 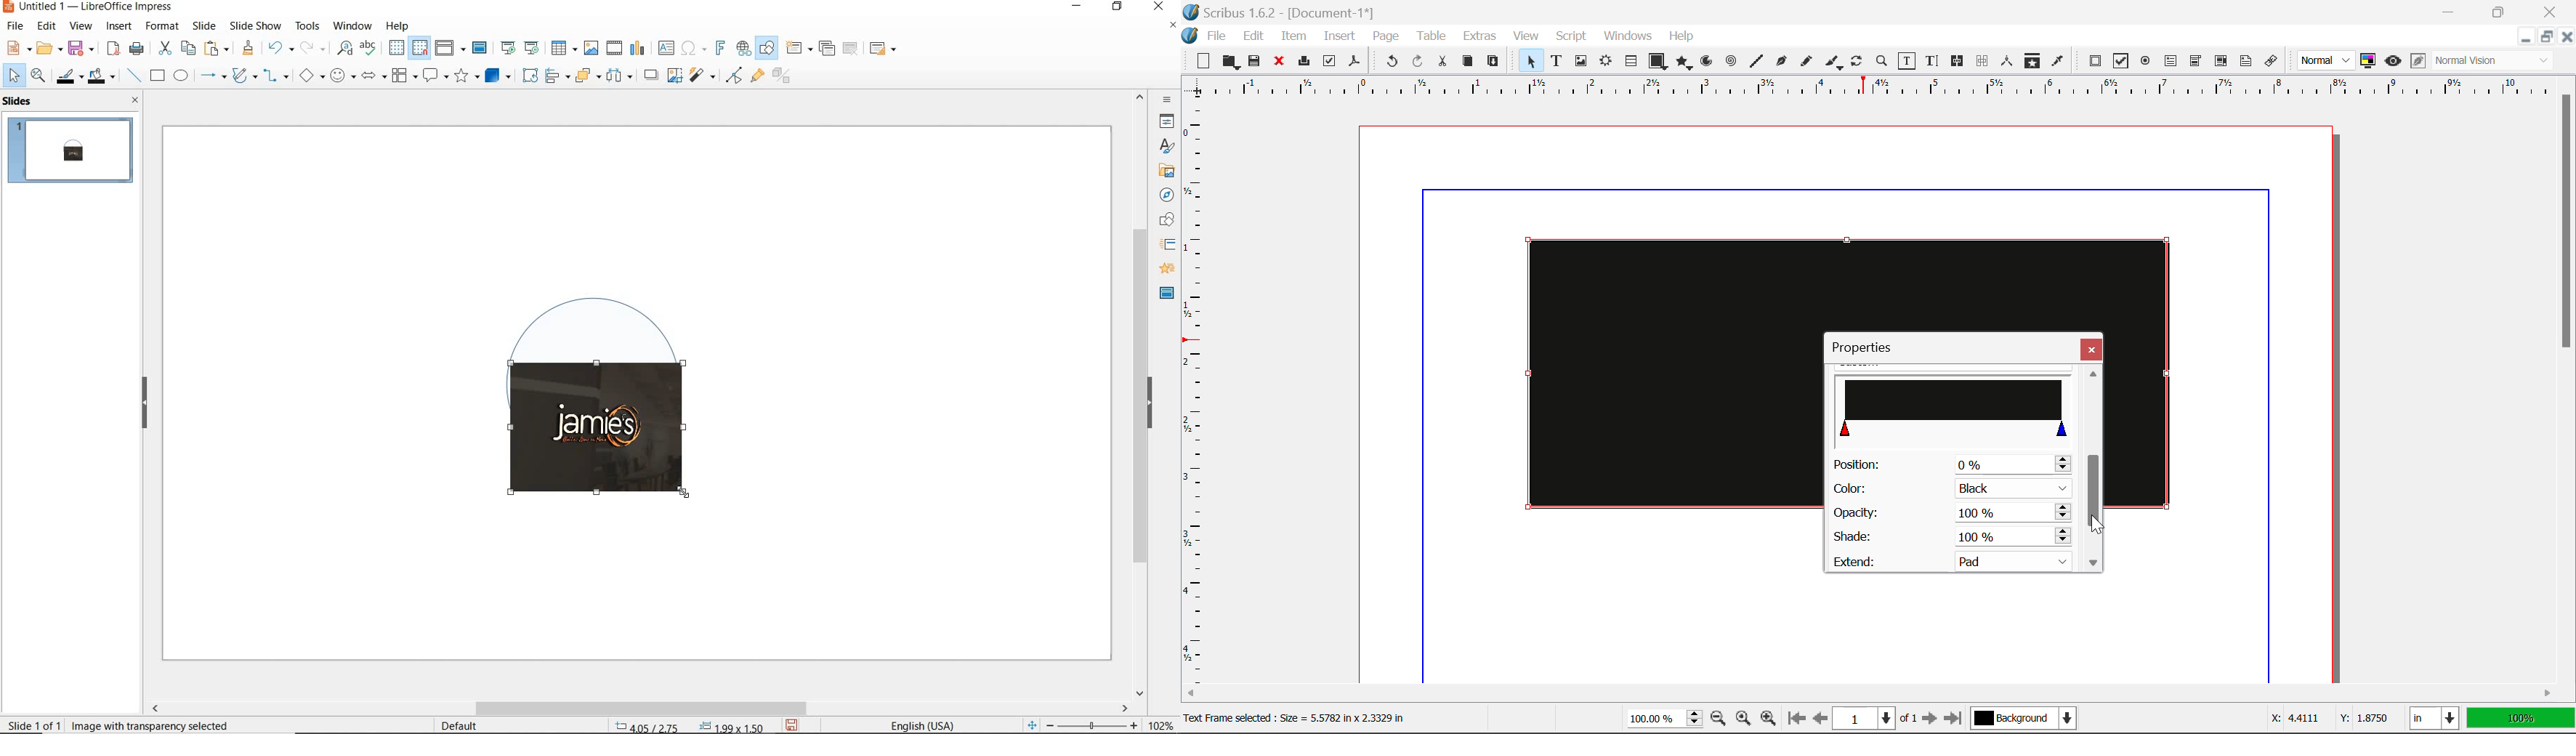 What do you see at coordinates (2545, 36) in the screenshot?
I see `Minimize` at bounding box center [2545, 36].